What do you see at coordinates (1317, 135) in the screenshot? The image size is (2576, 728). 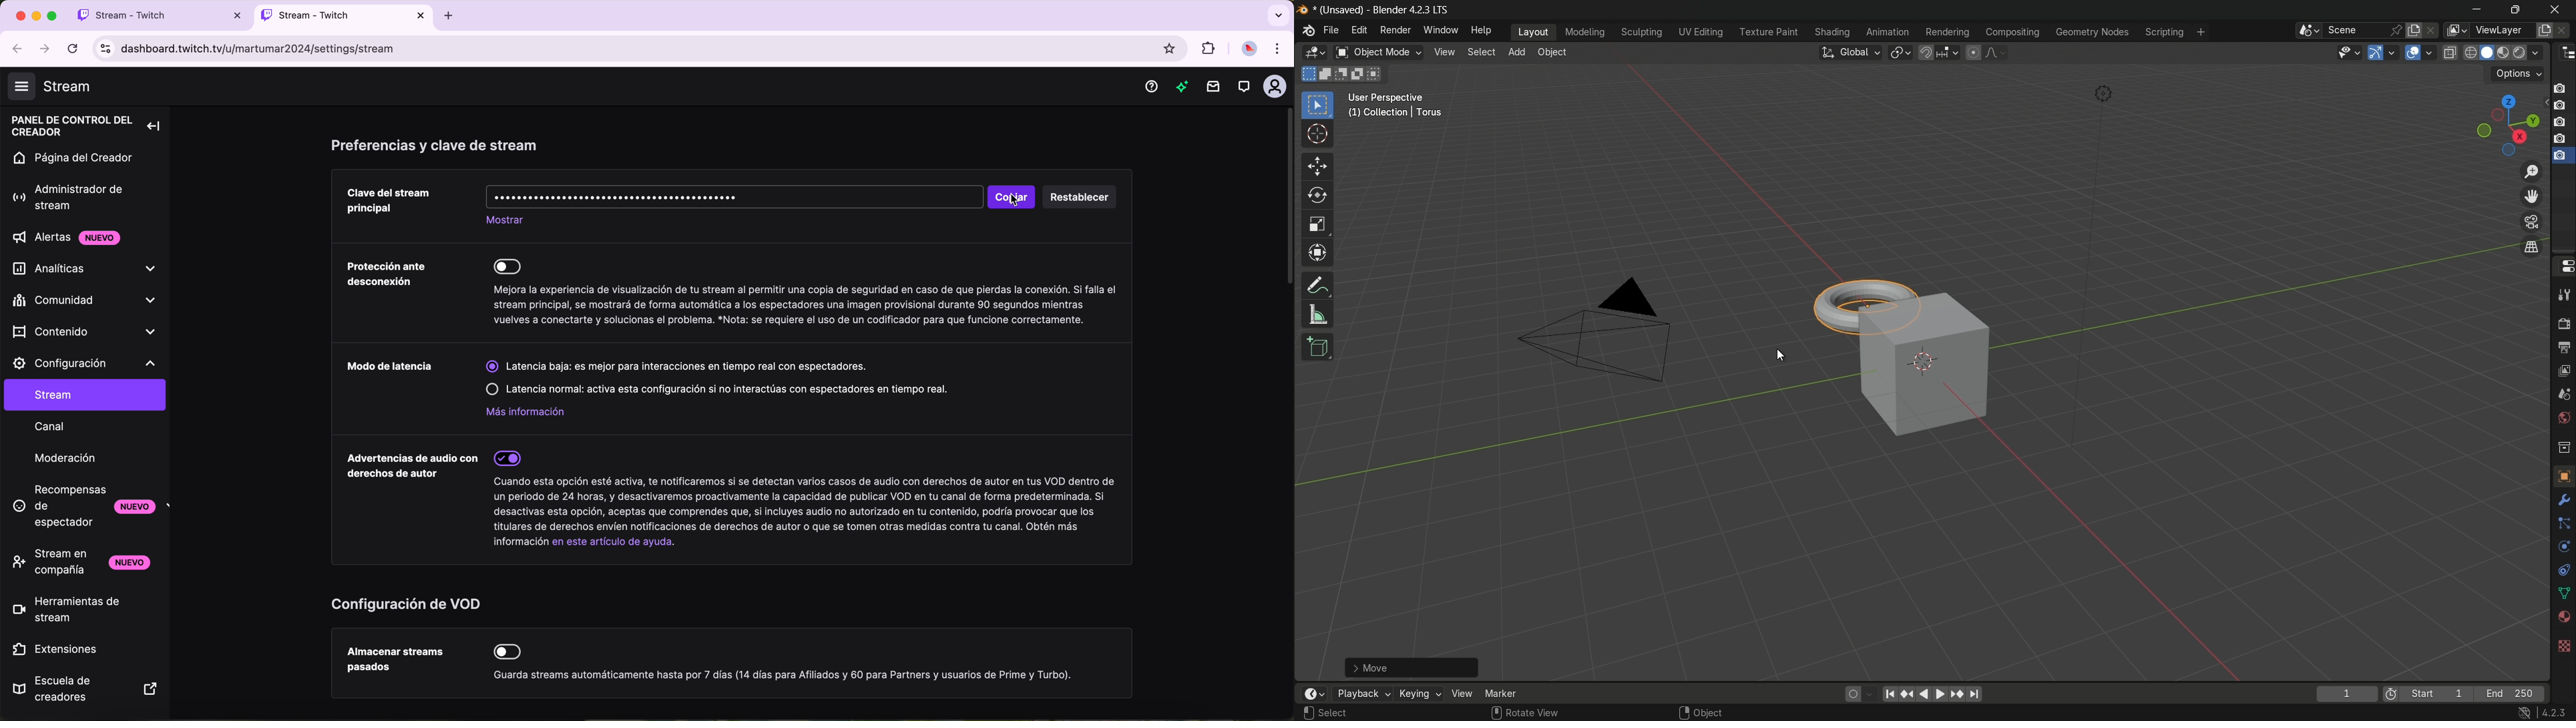 I see `cursor` at bounding box center [1317, 135].